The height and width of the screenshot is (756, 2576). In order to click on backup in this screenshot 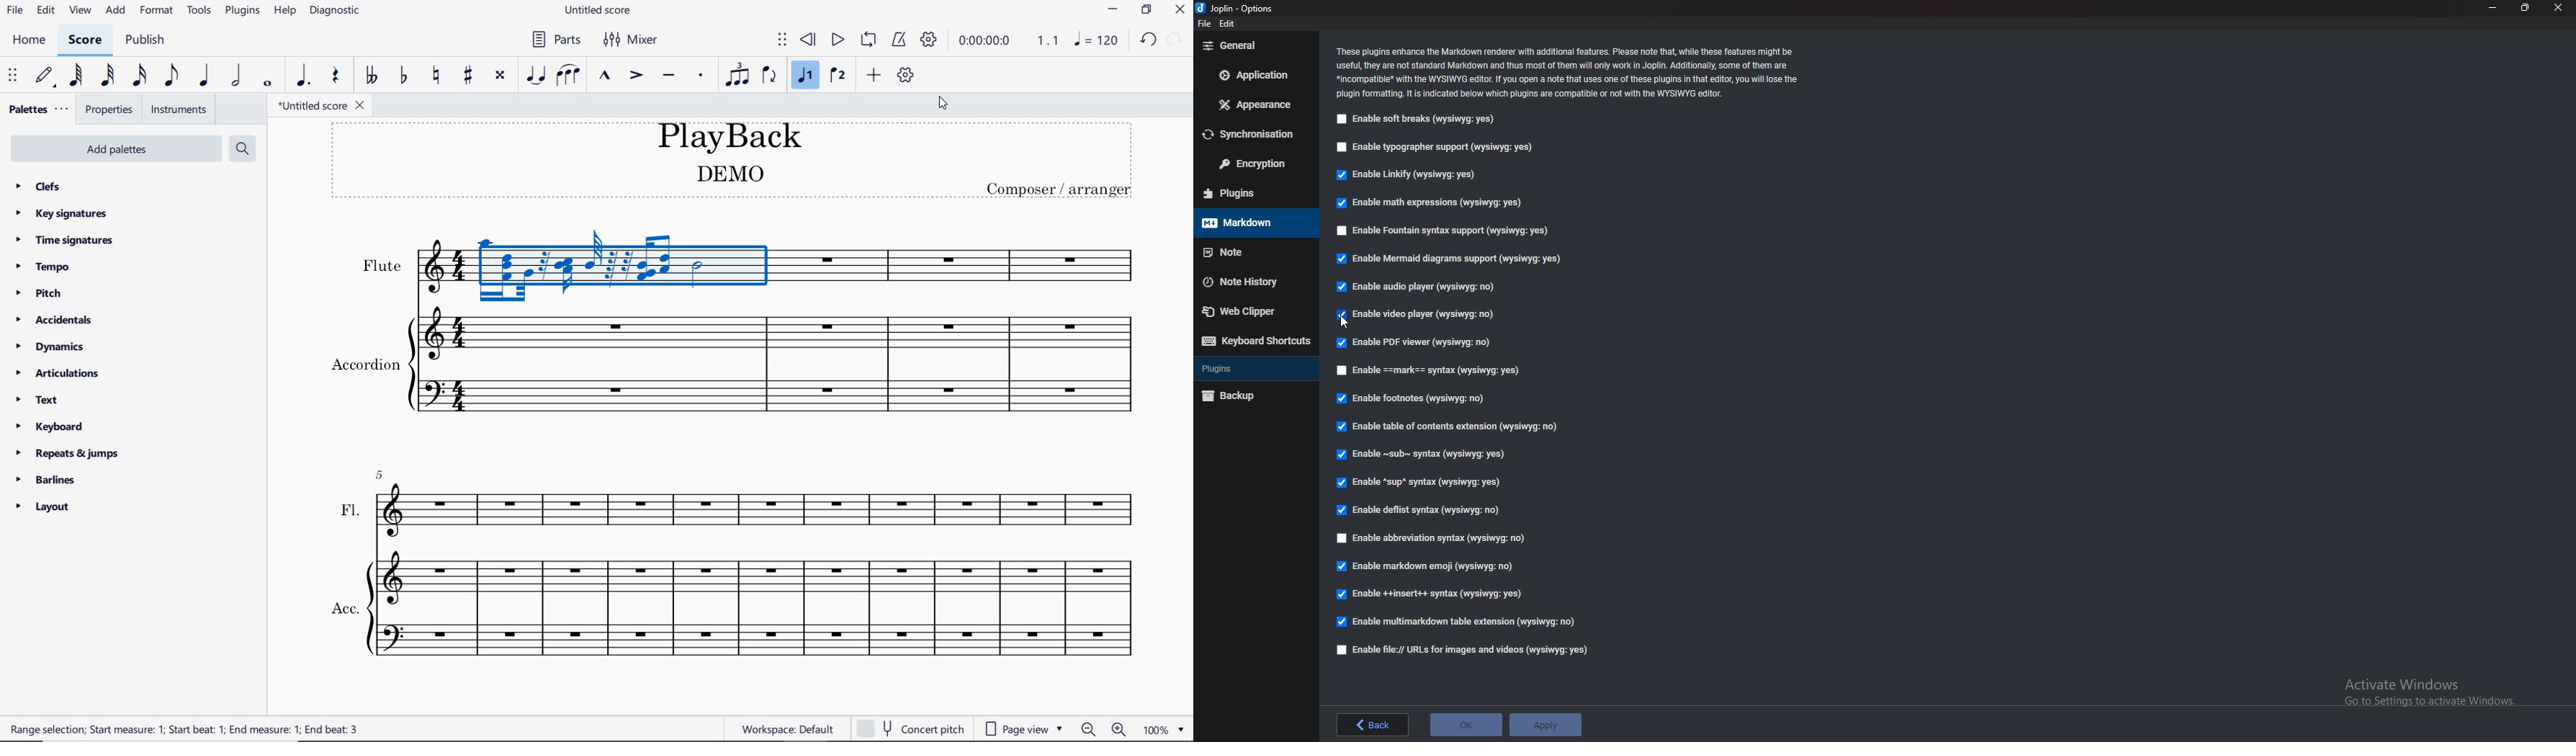, I will do `click(1250, 396)`.